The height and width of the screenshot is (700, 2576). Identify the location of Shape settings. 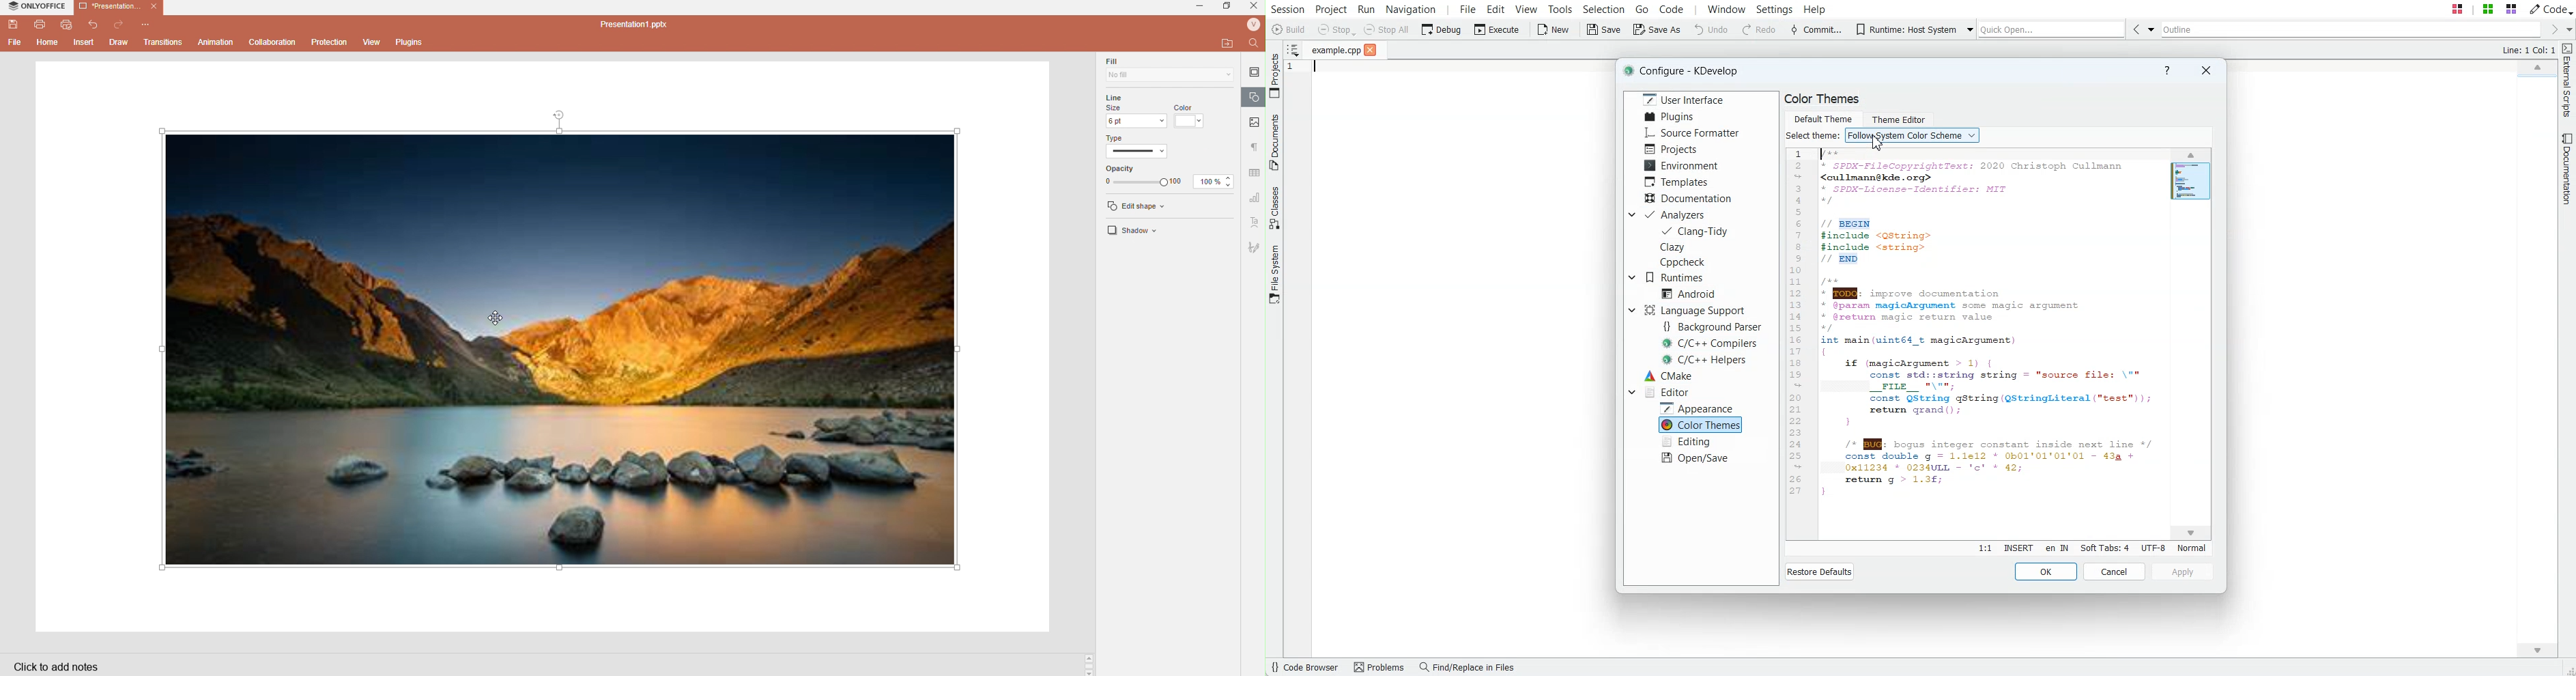
(1255, 98).